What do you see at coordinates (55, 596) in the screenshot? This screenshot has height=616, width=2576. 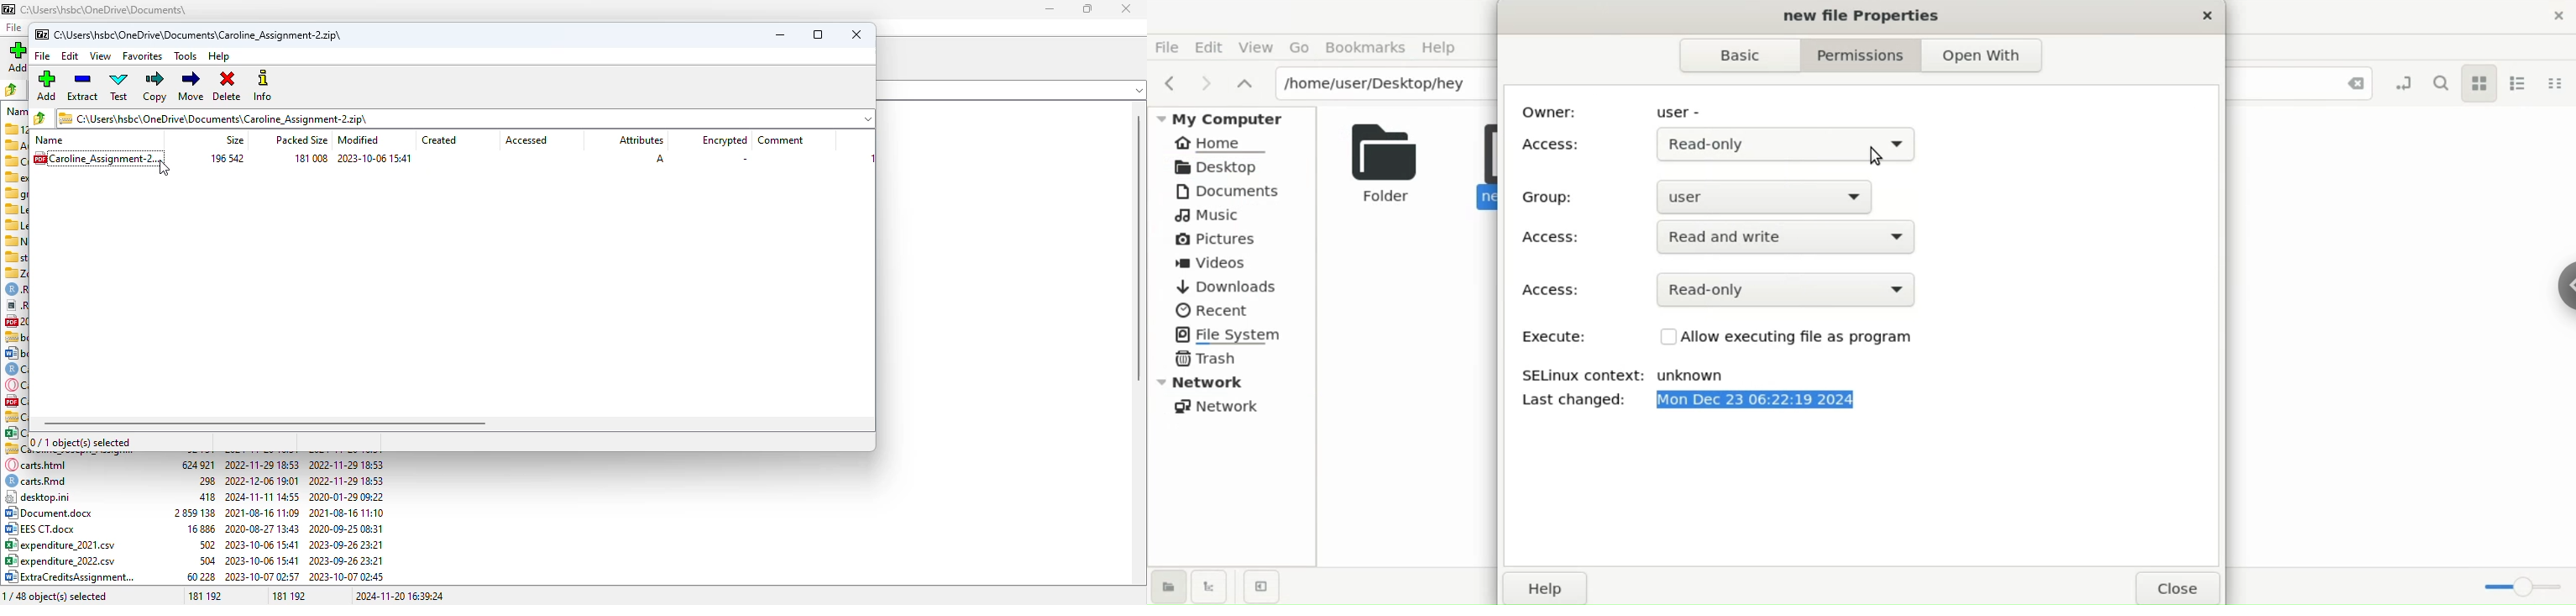 I see `1/48 object(s) selected` at bounding box center [55, 596].